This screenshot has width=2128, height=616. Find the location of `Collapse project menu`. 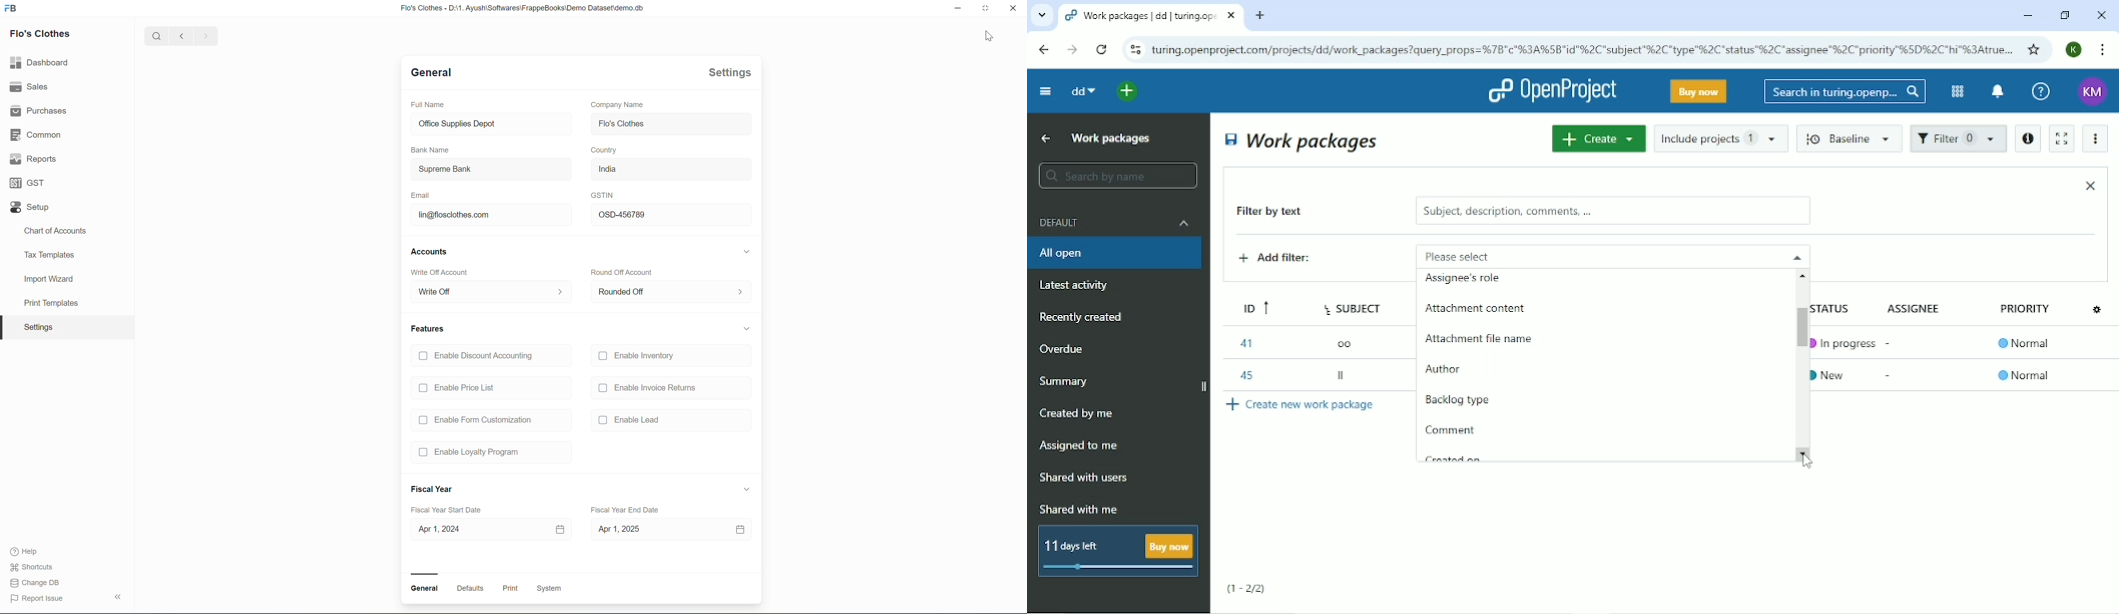

Collapse project menu is located at coordinates (1044, 90).